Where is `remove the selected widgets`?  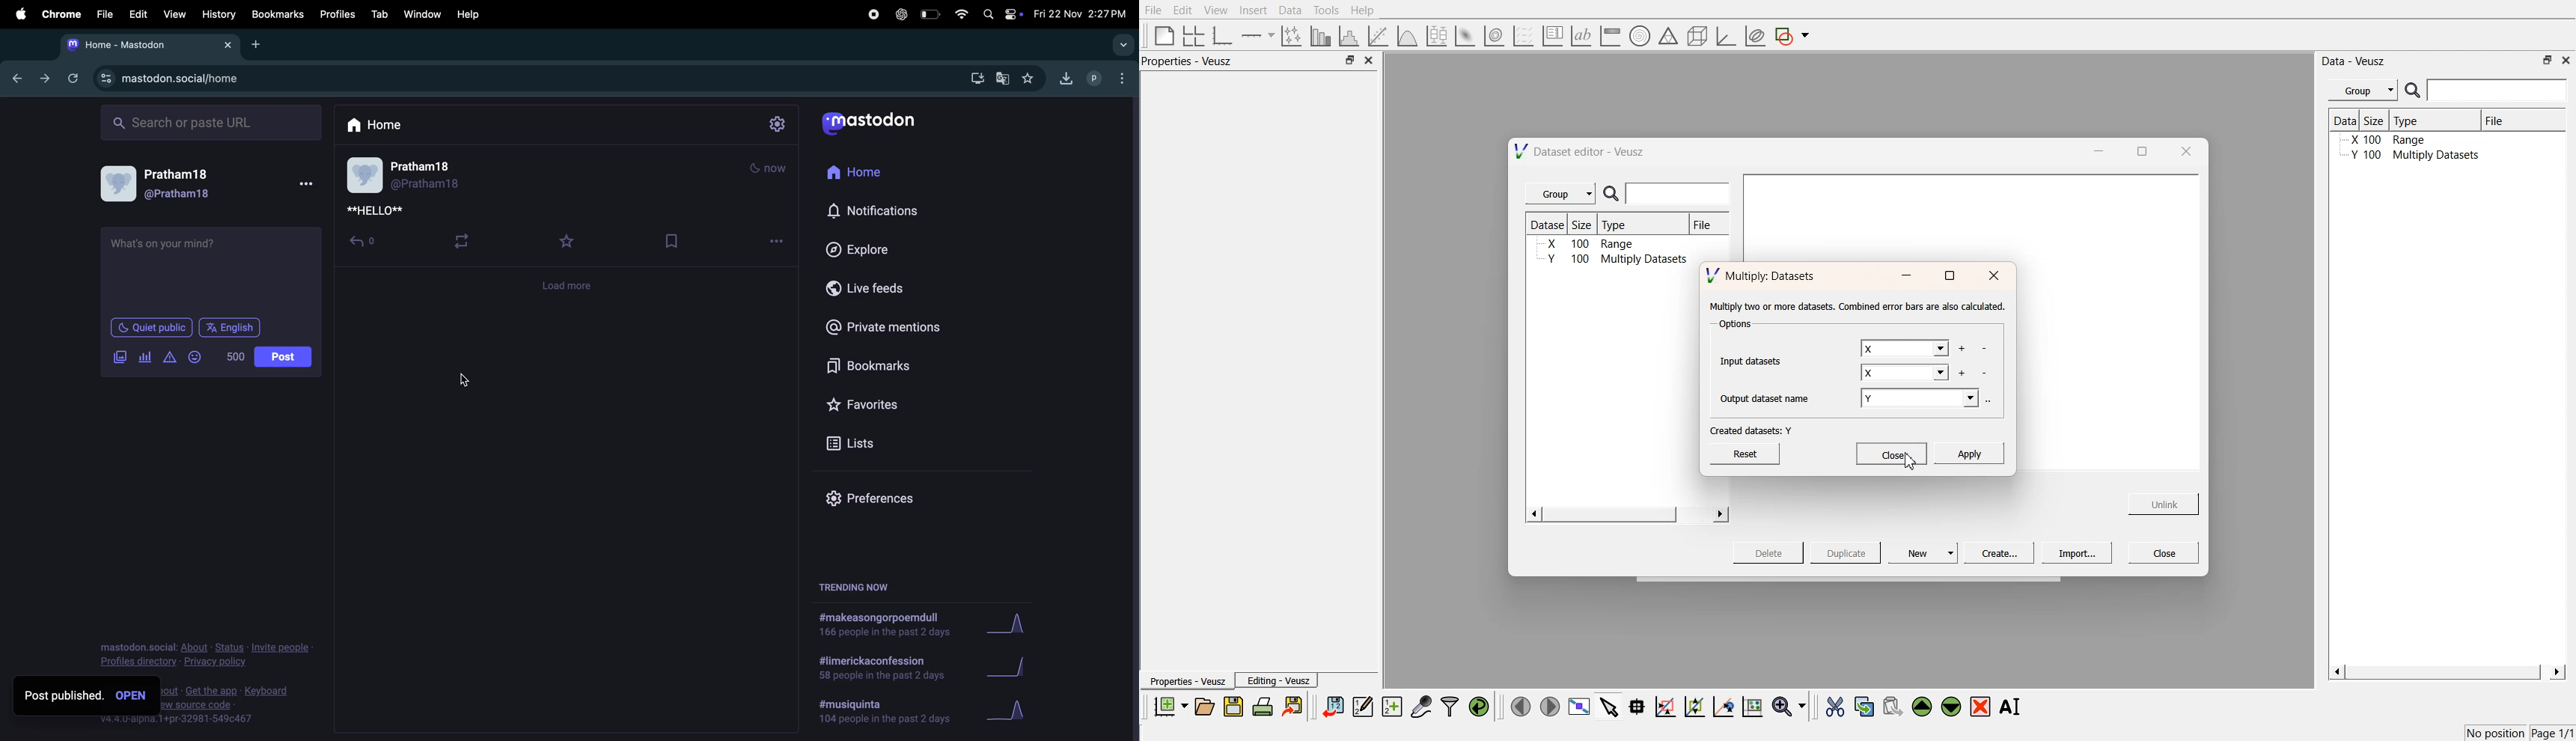
remove the selected widgets is located at coordinates (1982, 707).